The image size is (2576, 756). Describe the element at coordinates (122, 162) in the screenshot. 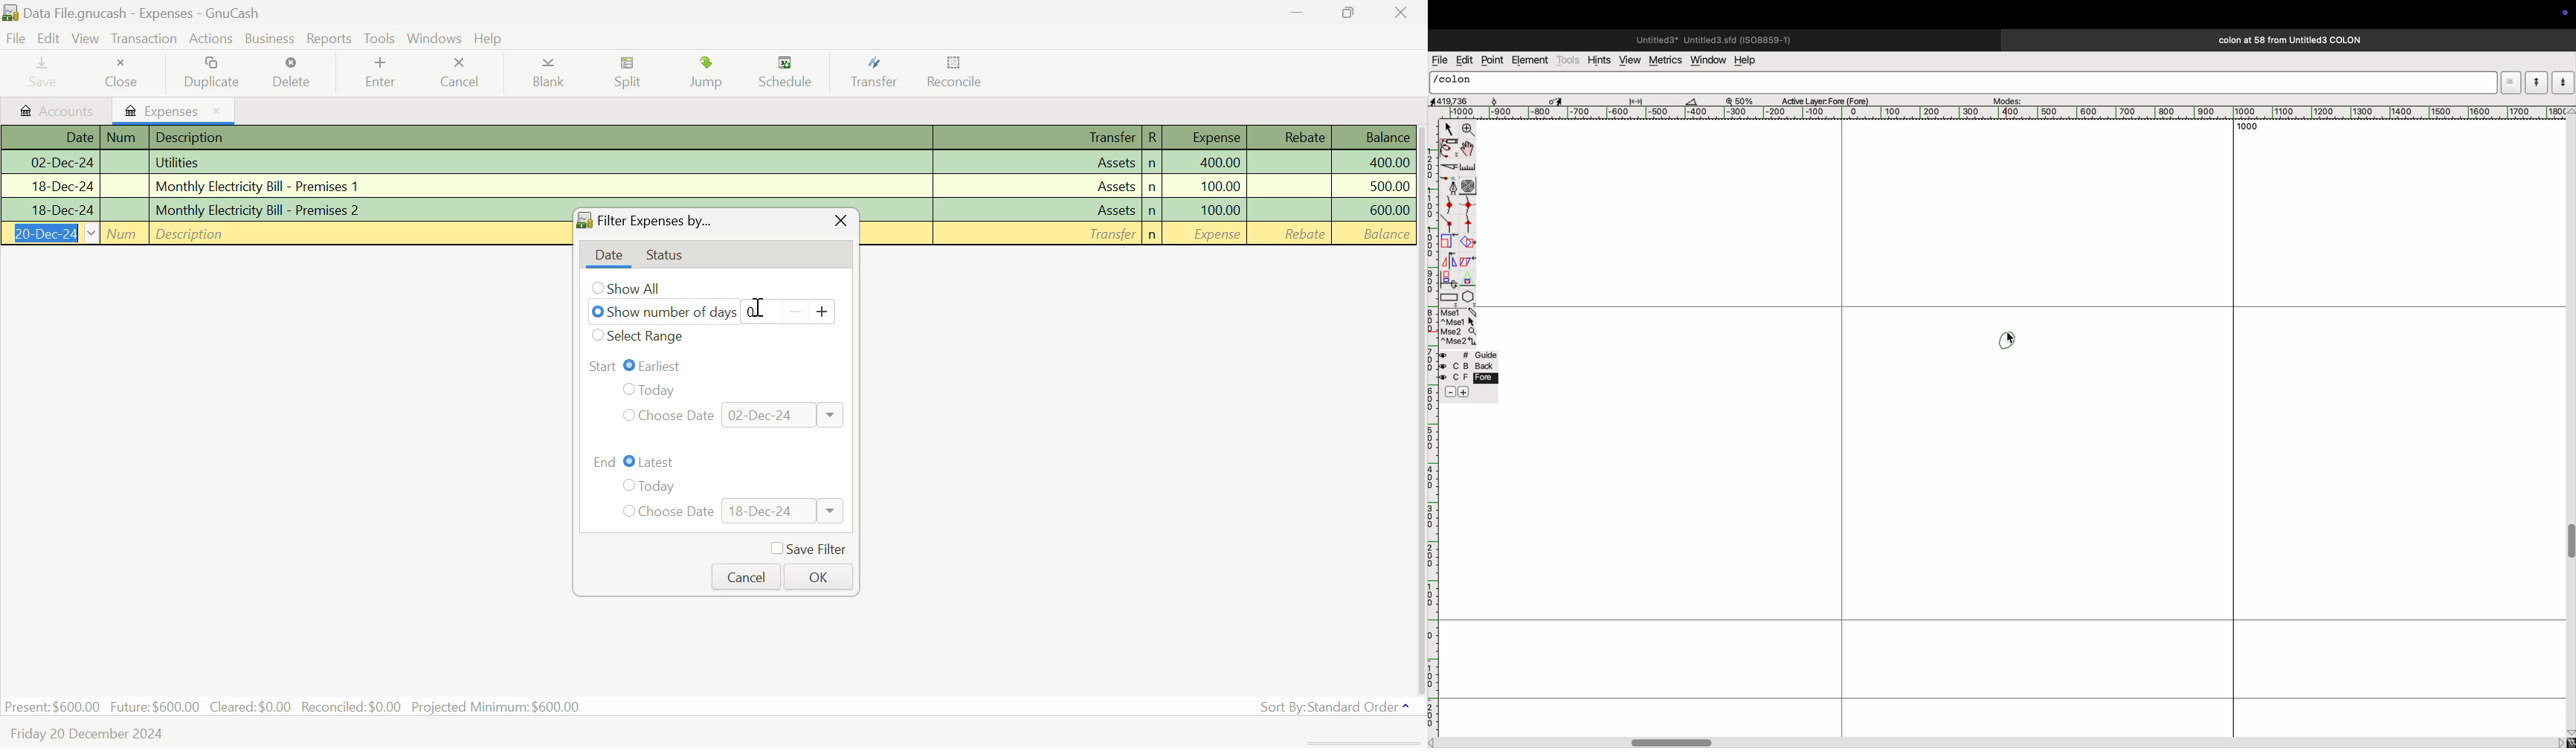

I see `Num` at that location.